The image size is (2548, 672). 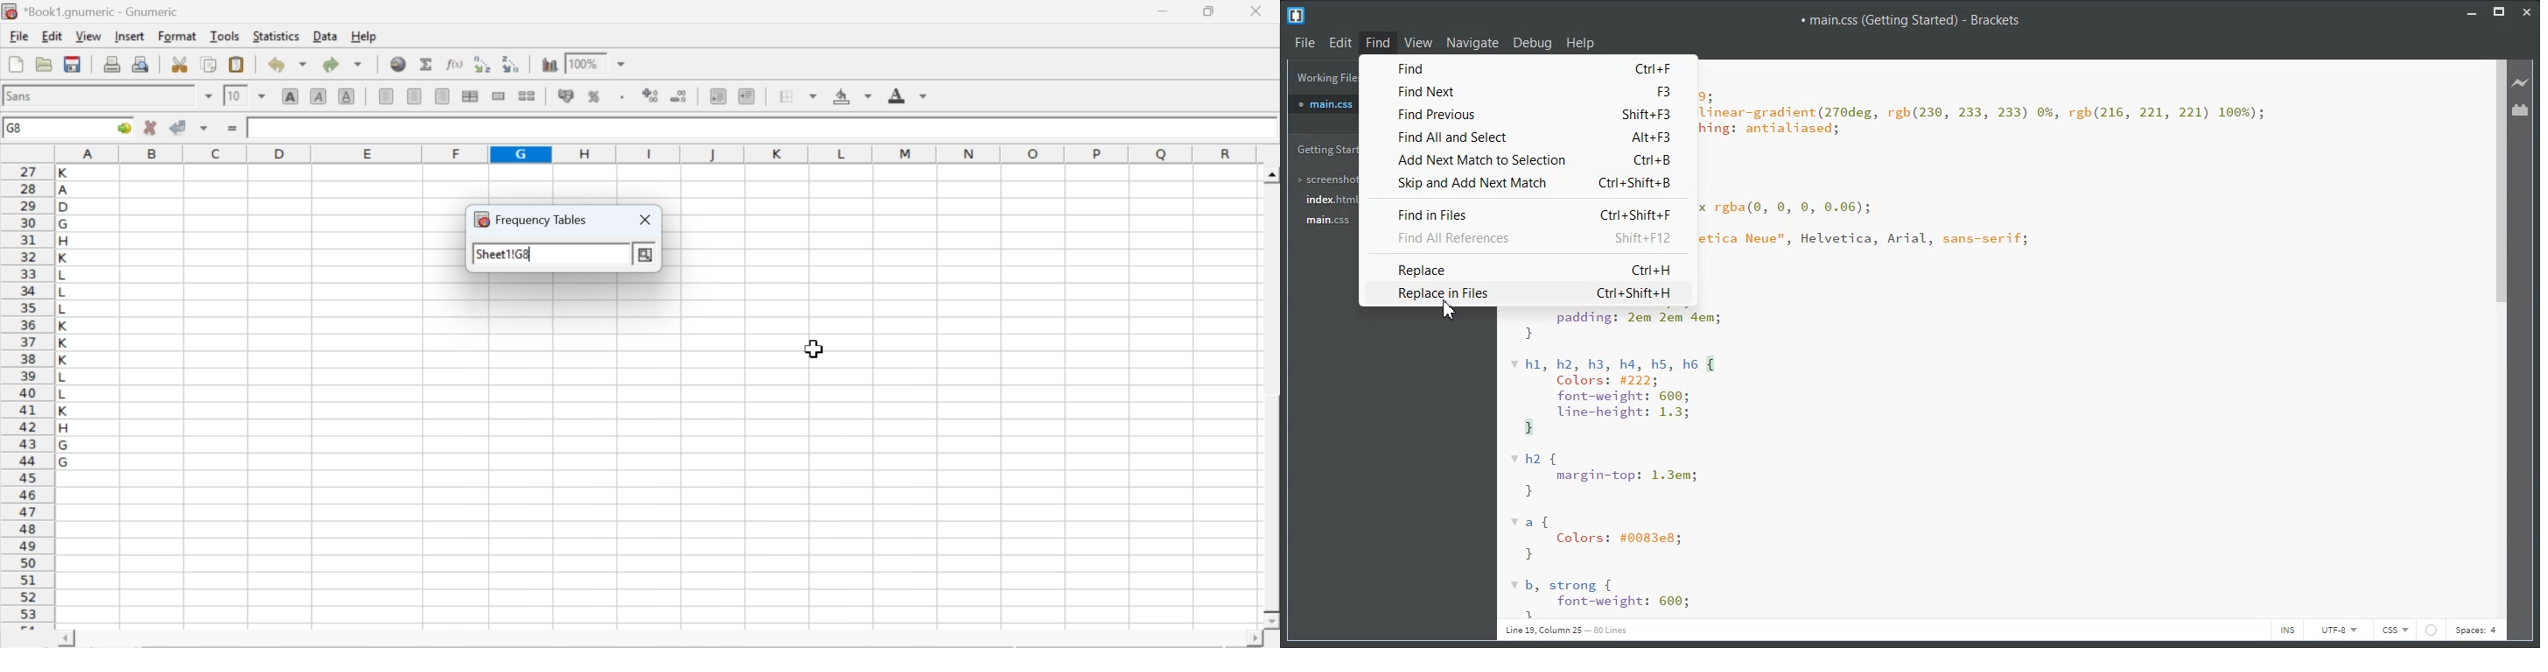 I want to click on Vertical Scroll bar, so click(x=2500, y=339).